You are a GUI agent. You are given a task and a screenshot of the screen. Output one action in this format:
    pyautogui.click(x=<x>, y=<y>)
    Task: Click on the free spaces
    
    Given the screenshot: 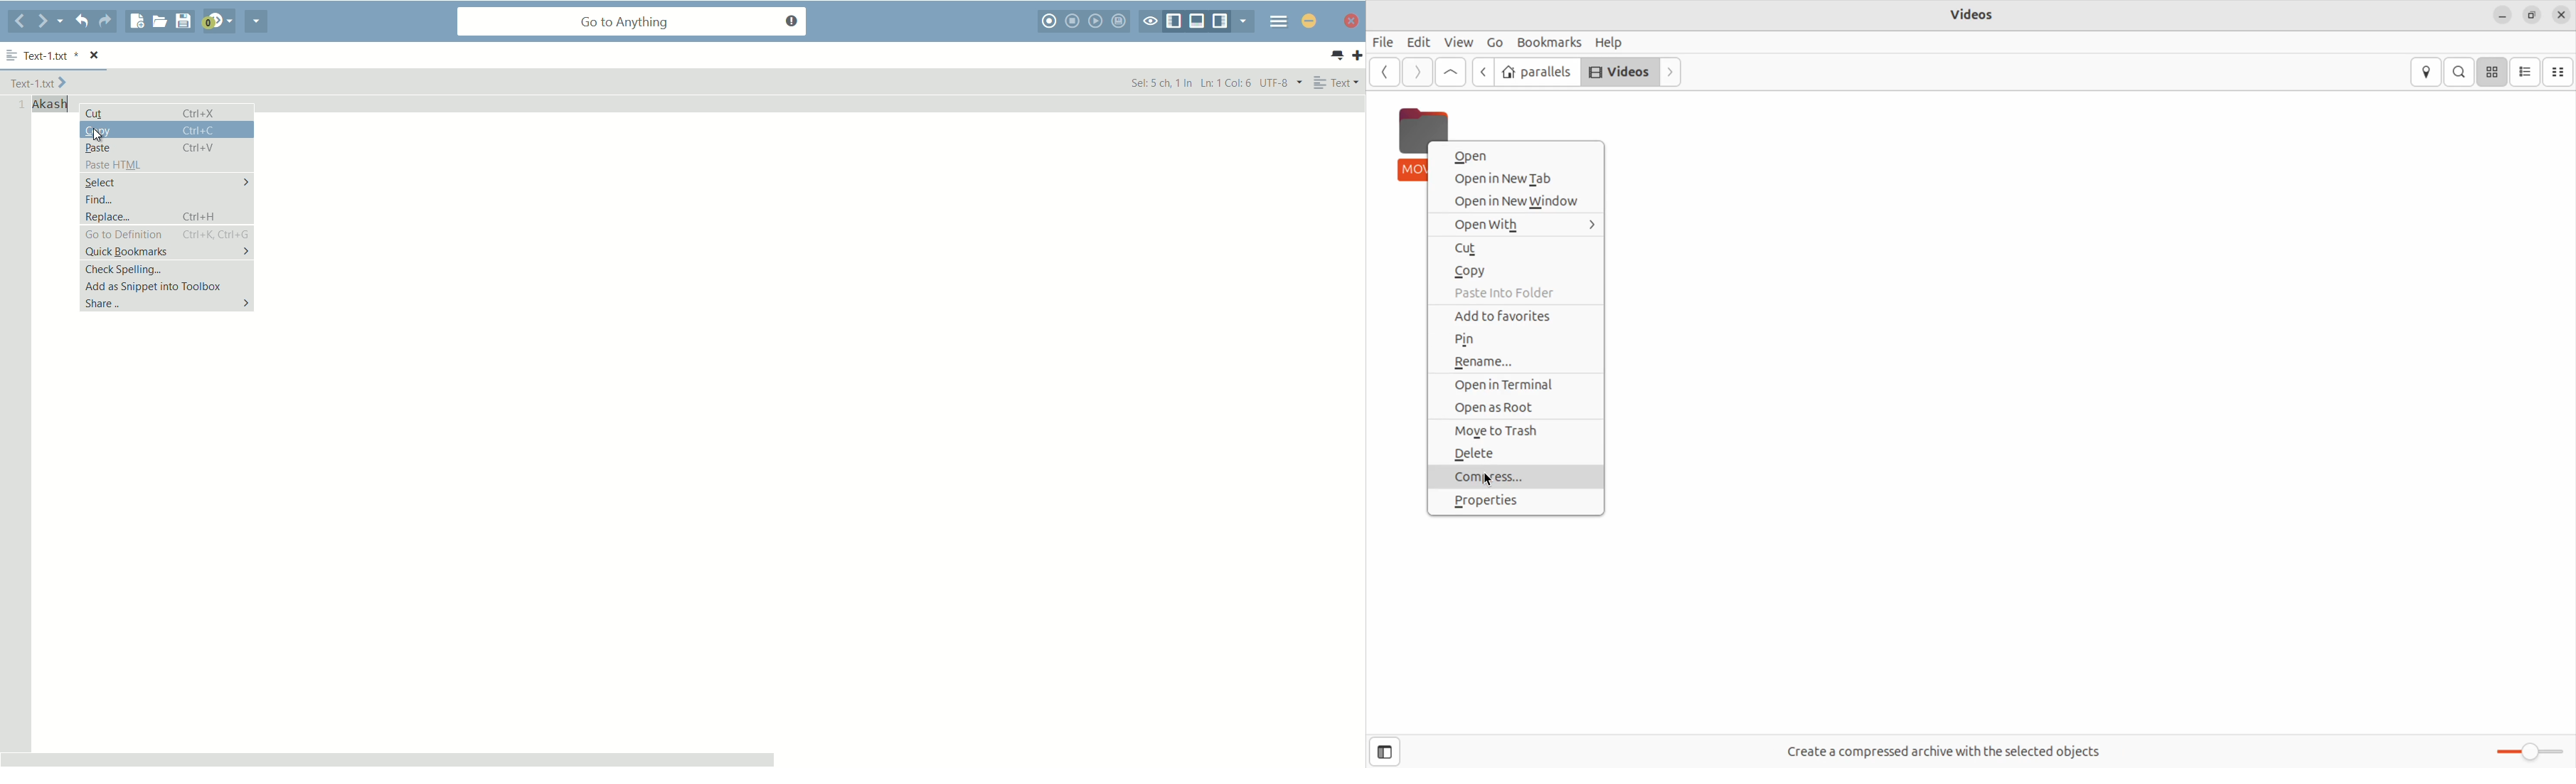 What is the action you would take?
    pyautogui.click(x=1945, y=751)
    